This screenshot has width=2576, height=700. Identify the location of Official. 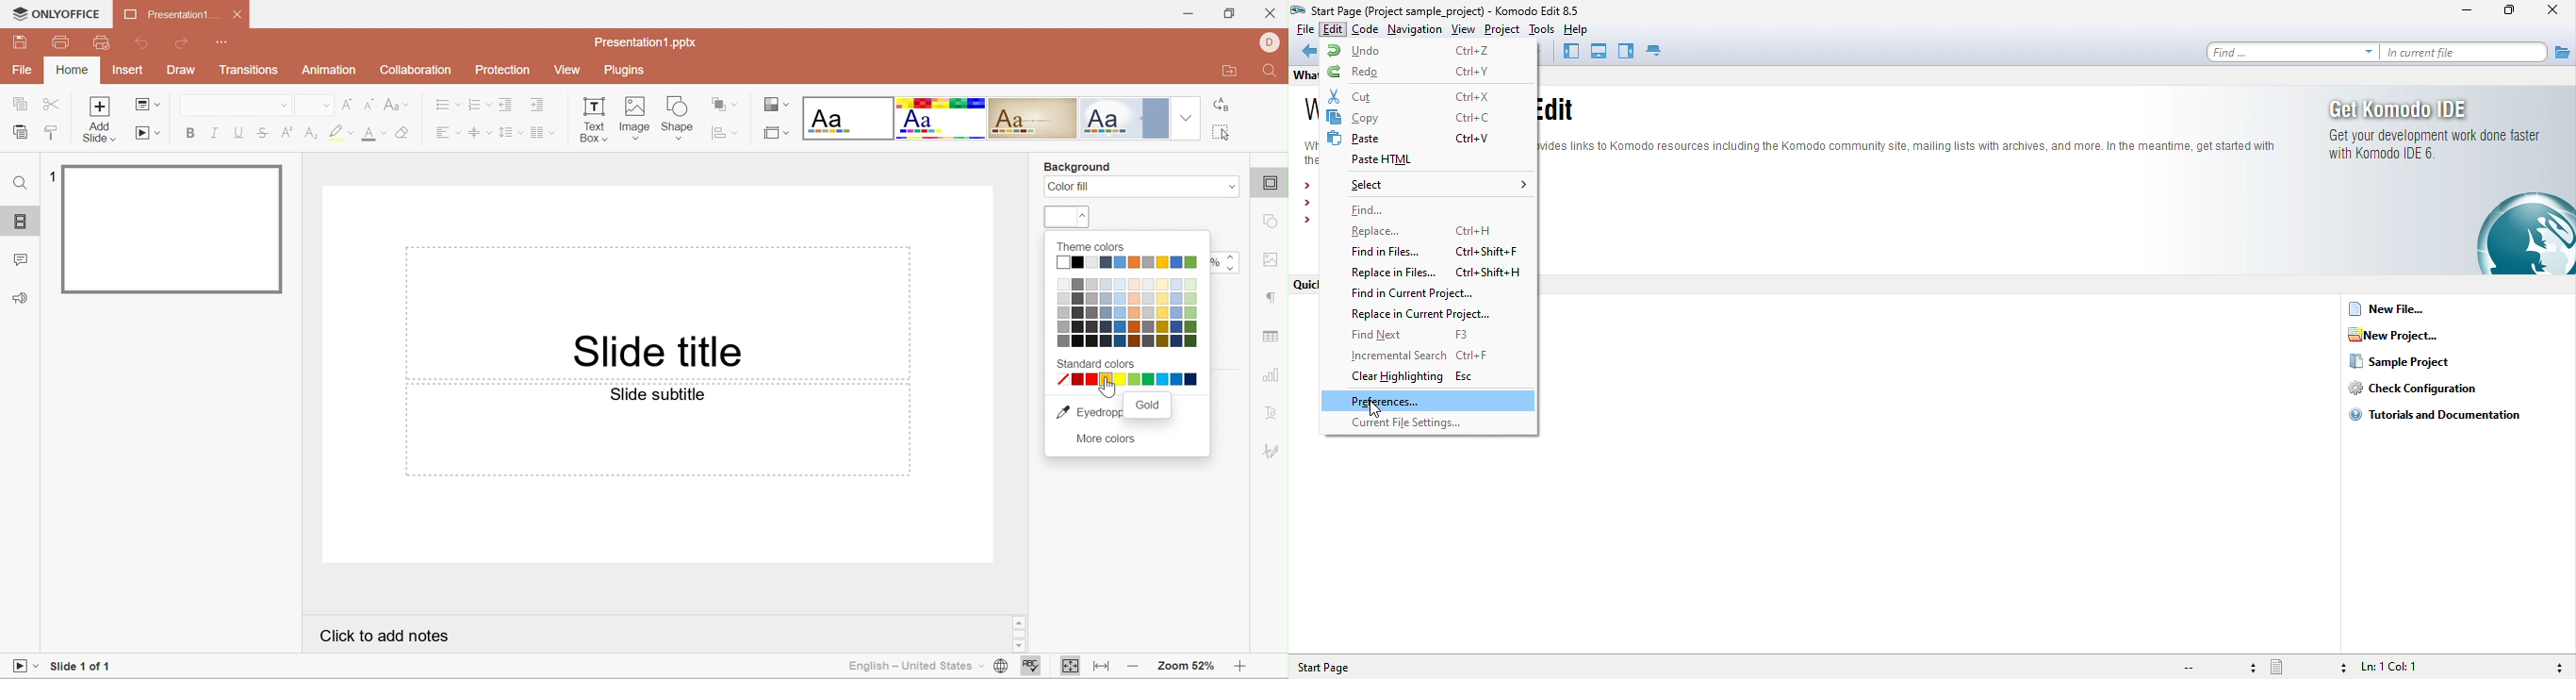
(1125, 118).